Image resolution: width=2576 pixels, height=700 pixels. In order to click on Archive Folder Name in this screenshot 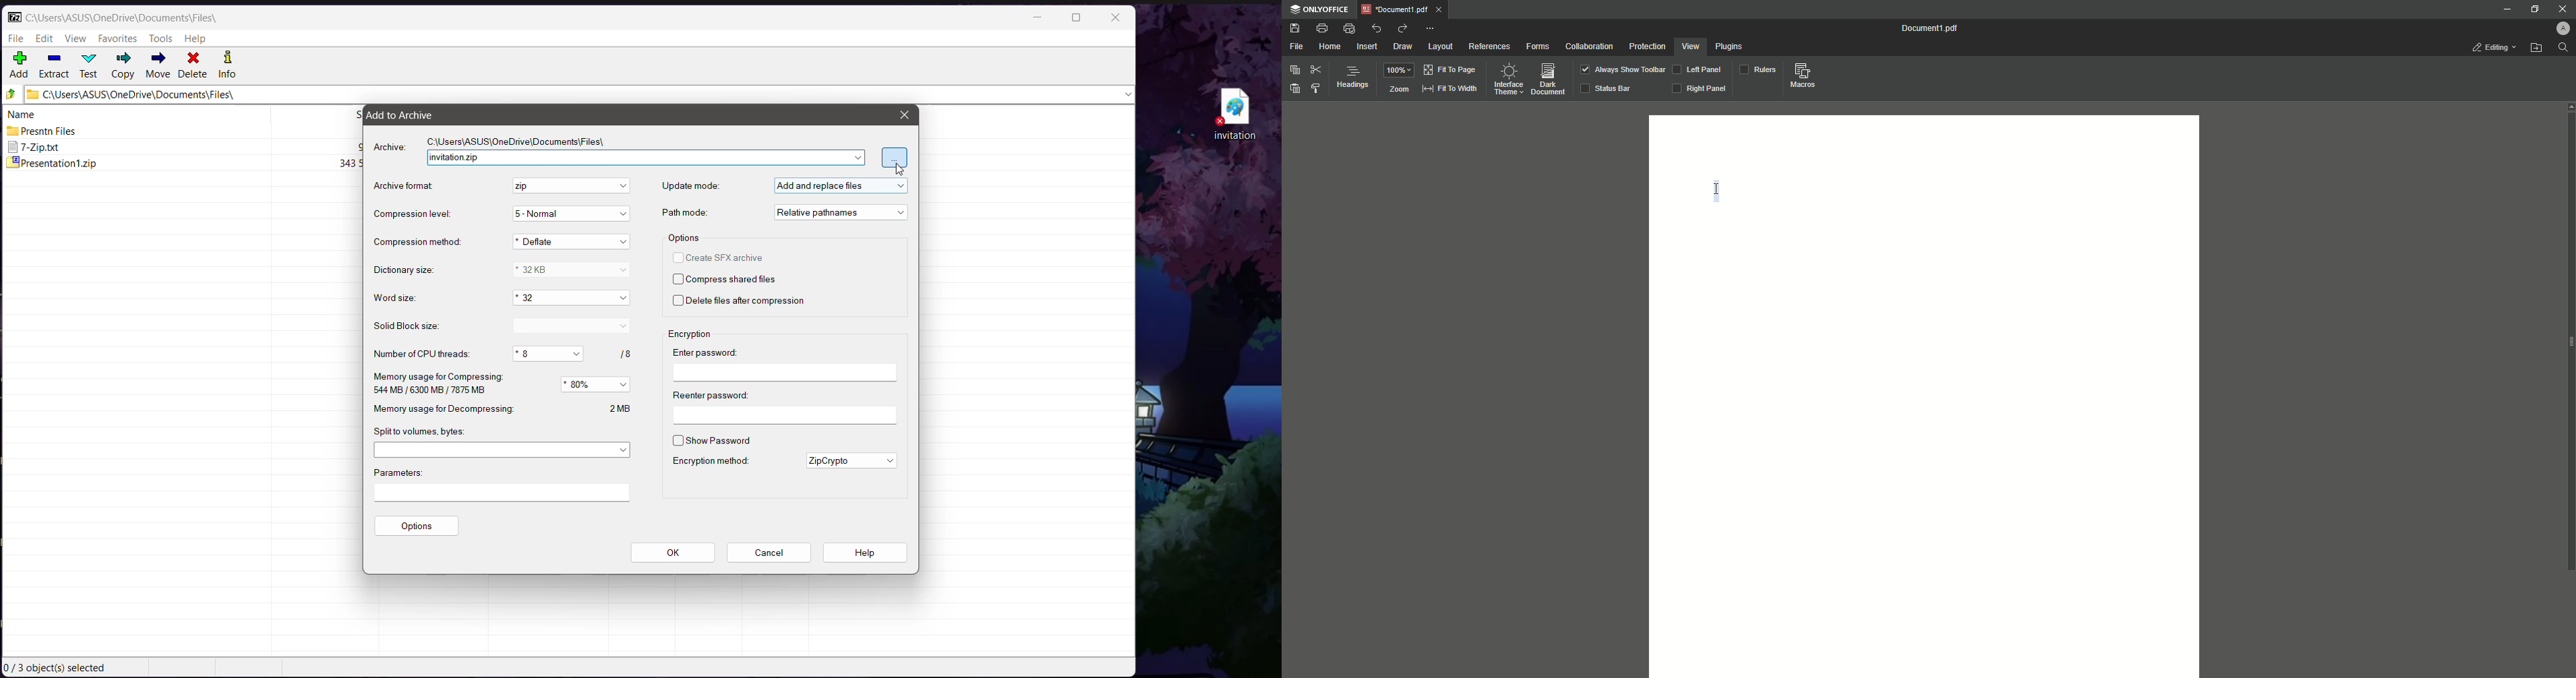, I will do `click(645, 157)`.